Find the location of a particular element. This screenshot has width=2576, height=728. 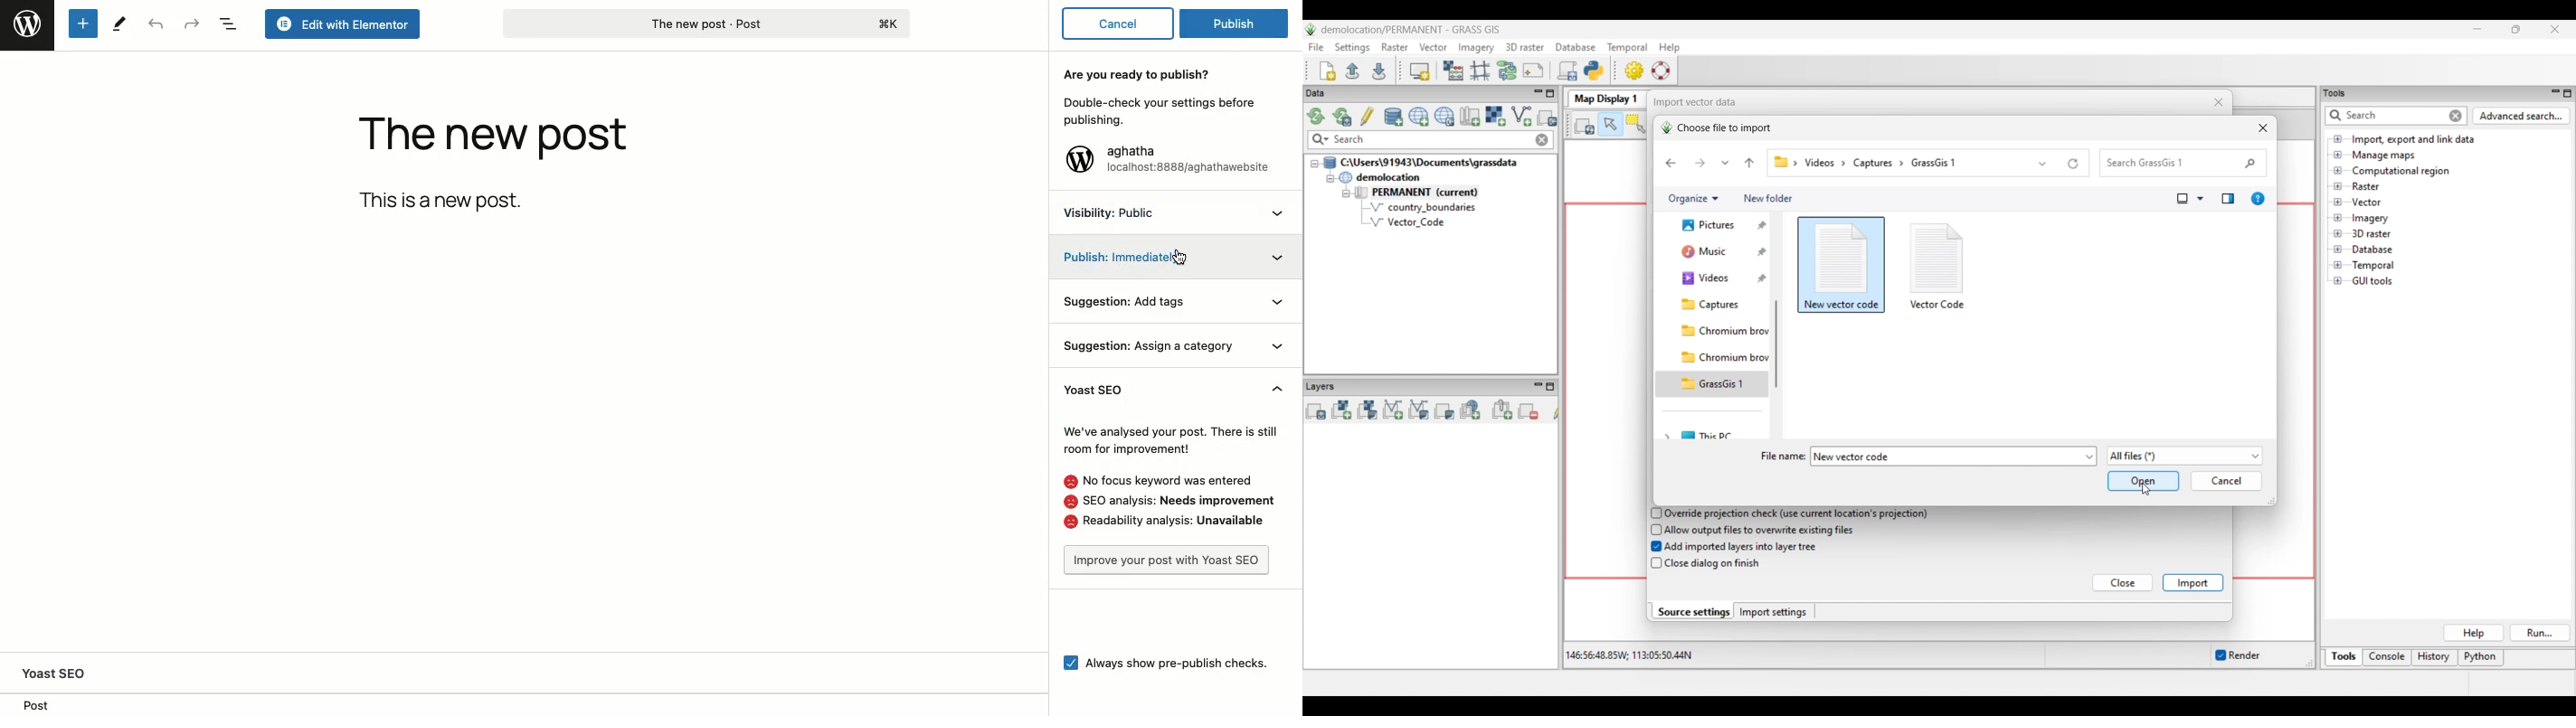

We've analysed your post. There is stillroom for improvement! No focus keyword was entered@ SEO analysis: Needs improvement.  Readability analysis: Unavailable is located at coordinates (1173, 476).